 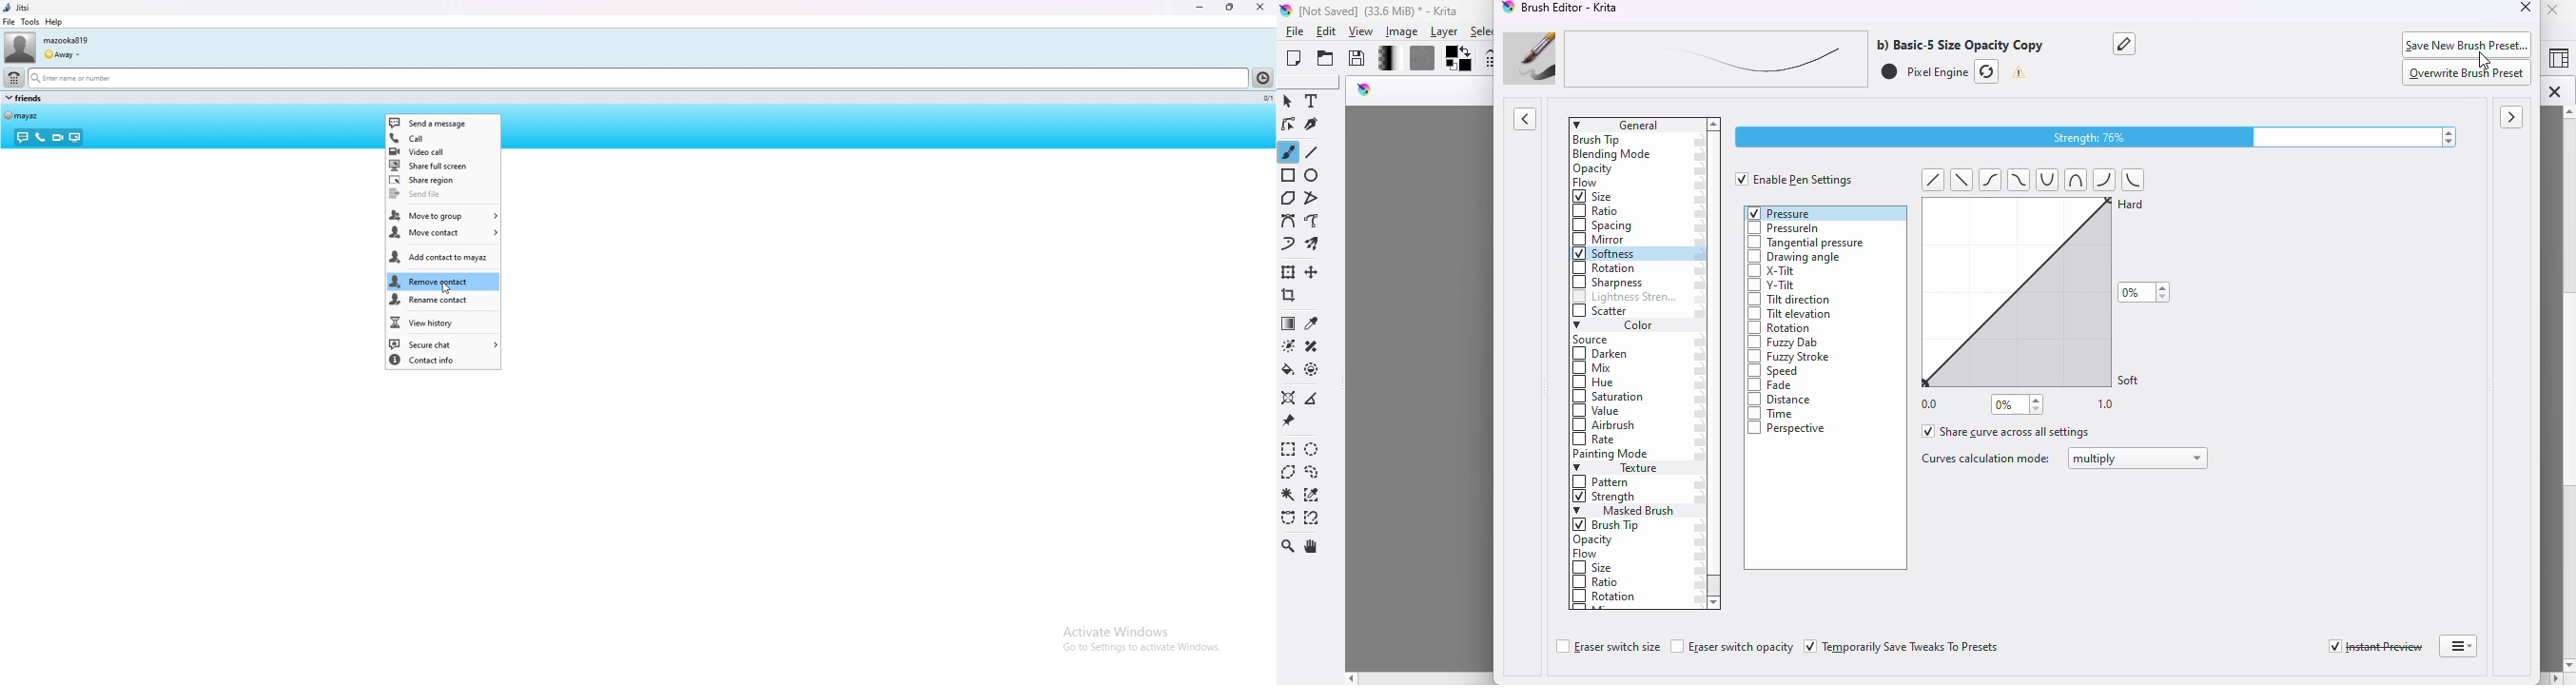 What do you see at coordinates (2133, 211) in the screenshot?
I see `Hard` at bounding box center [2133, 211].